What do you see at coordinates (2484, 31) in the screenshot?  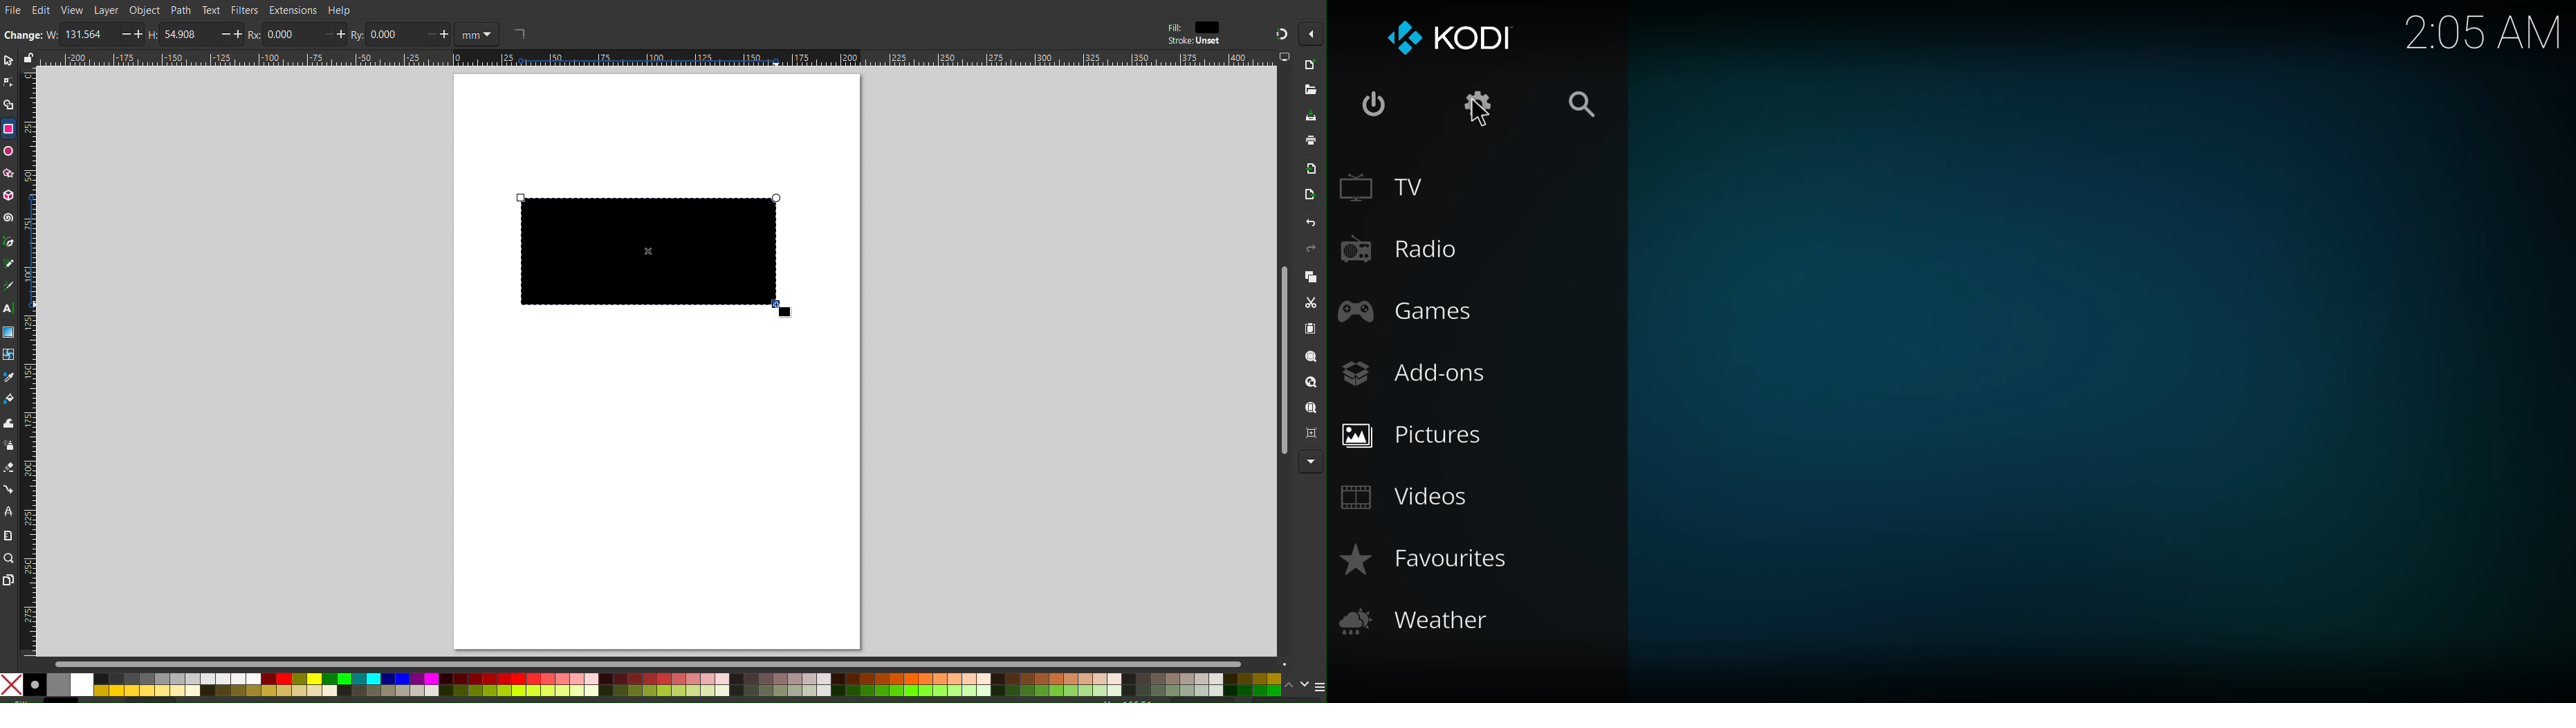 I see `time` at bounding box center [2484, 31].